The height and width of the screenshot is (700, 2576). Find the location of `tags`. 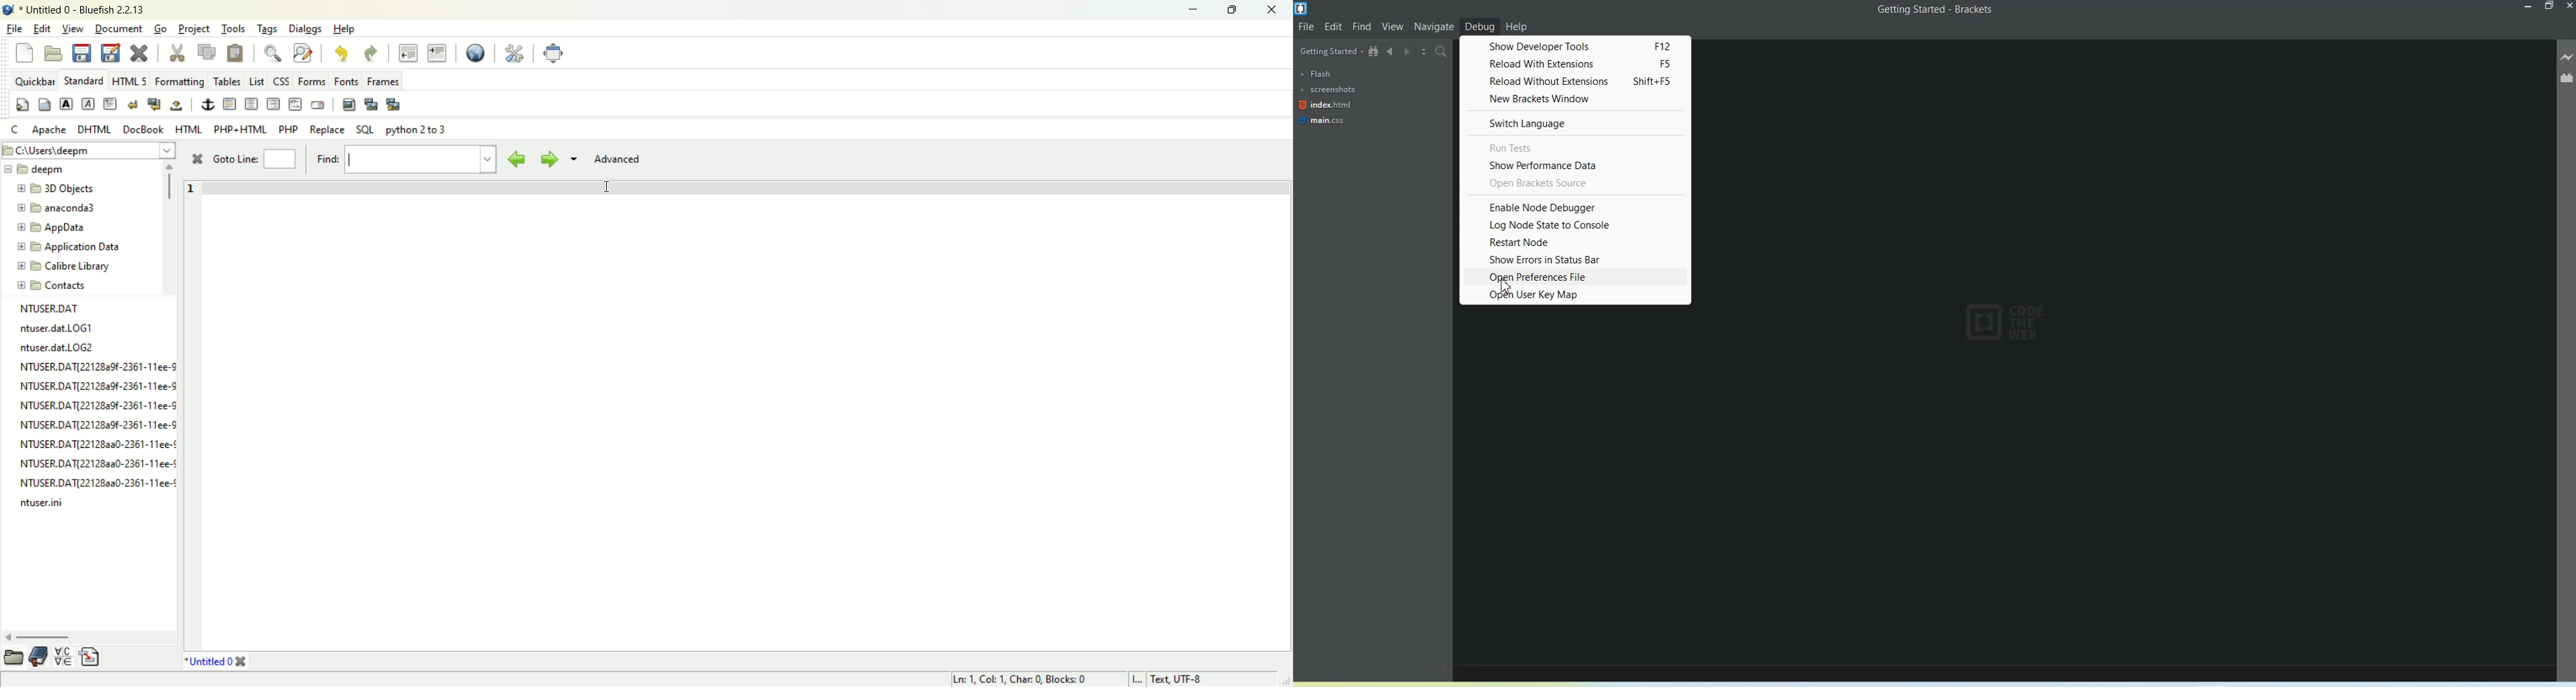

tags is located at coordinates (266, 29).